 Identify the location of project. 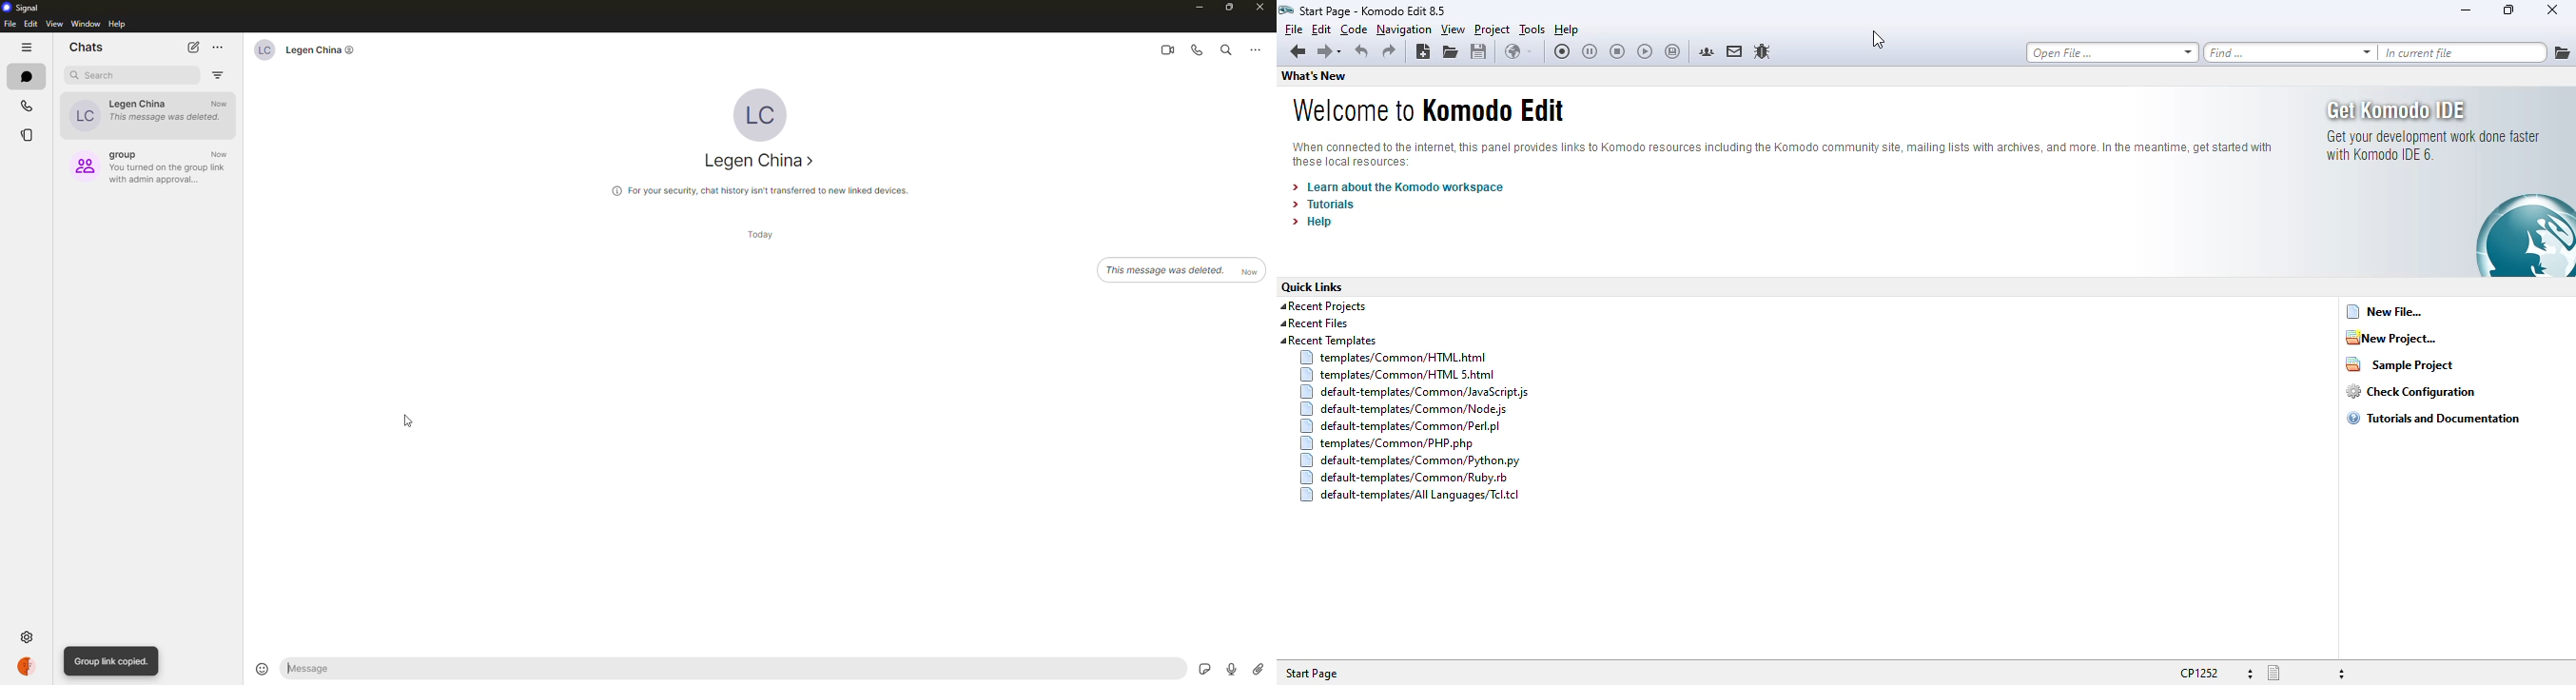
(1493, 29).